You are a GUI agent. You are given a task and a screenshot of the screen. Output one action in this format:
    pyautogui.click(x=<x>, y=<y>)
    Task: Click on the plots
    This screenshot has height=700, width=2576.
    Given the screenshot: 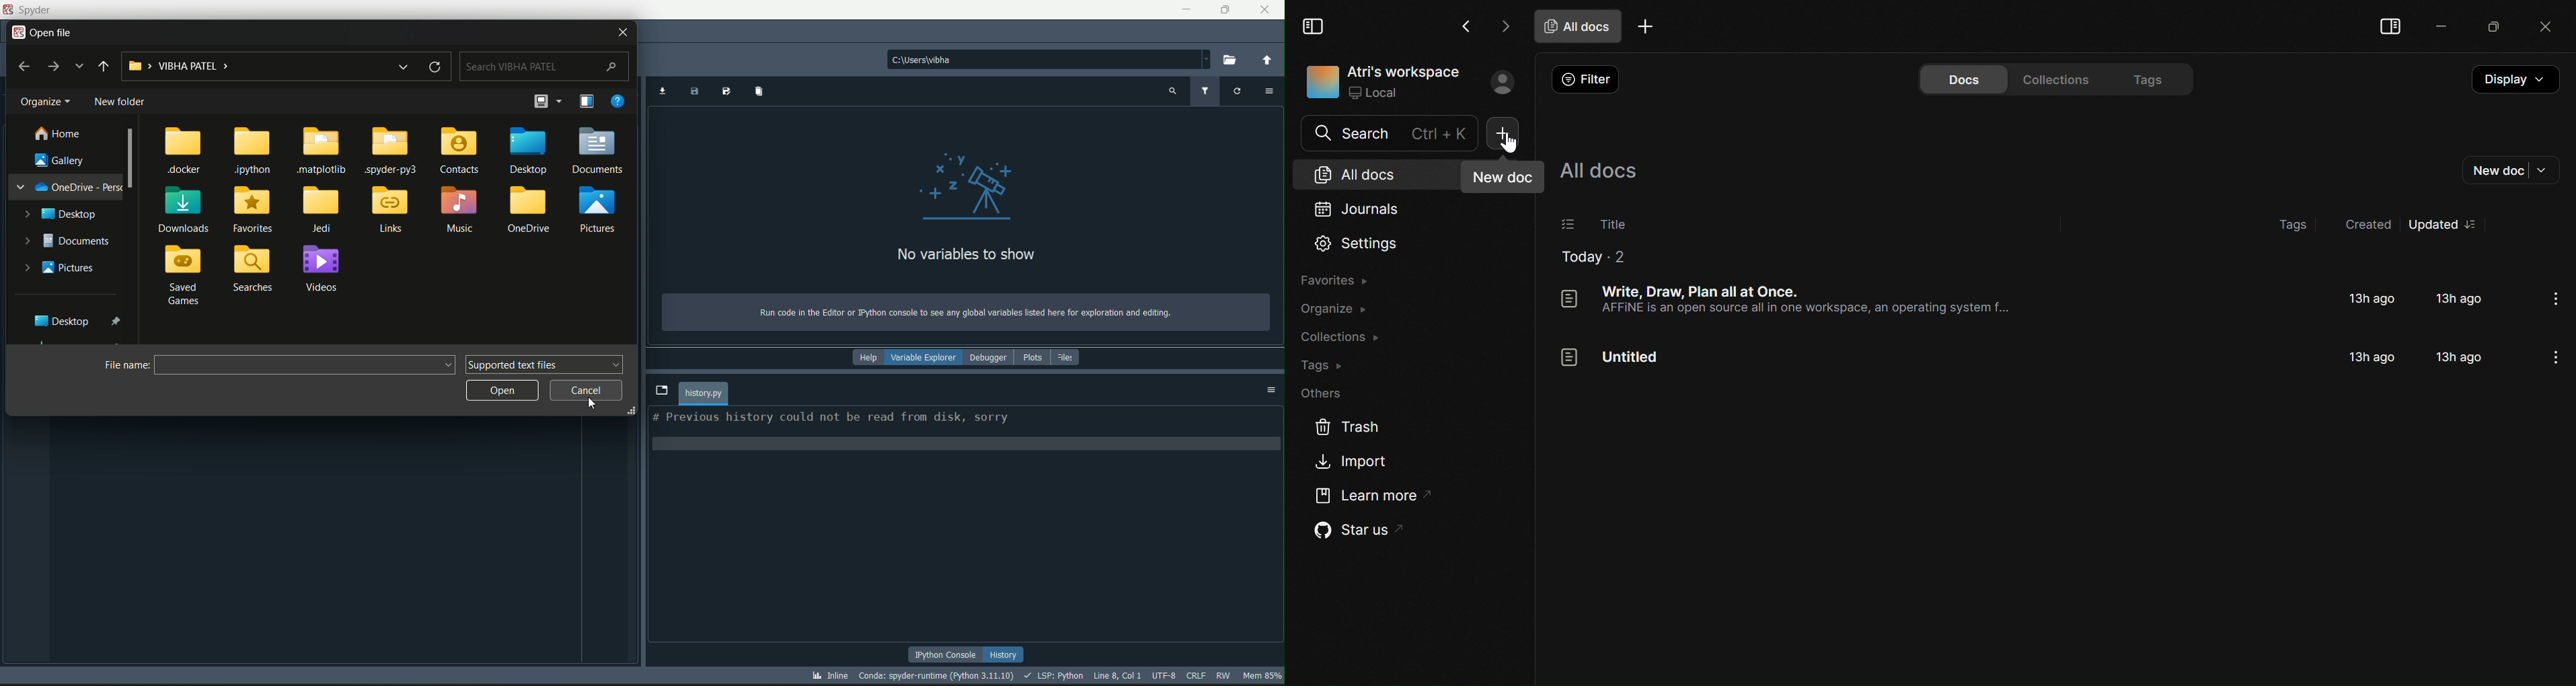 What is the action you would take?
    pyautogui.click(x=1033, y=356)
    